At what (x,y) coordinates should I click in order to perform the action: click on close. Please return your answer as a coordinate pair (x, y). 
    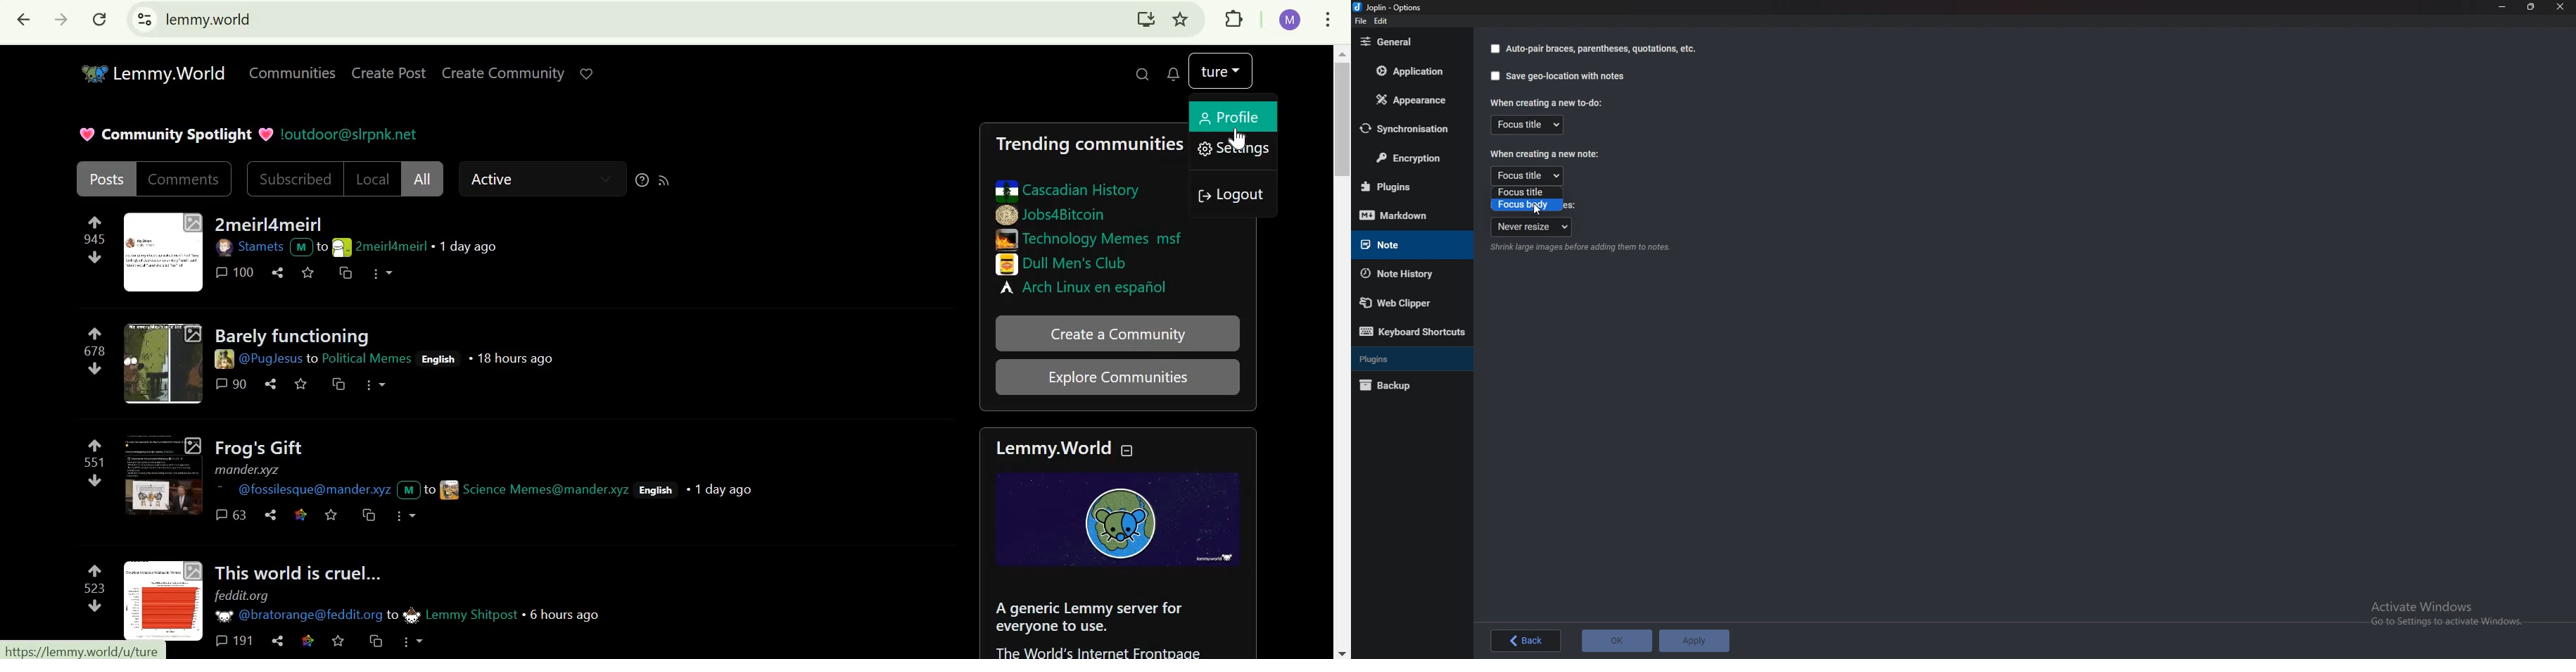
    Looking at the image, I should click on (2560, 7).